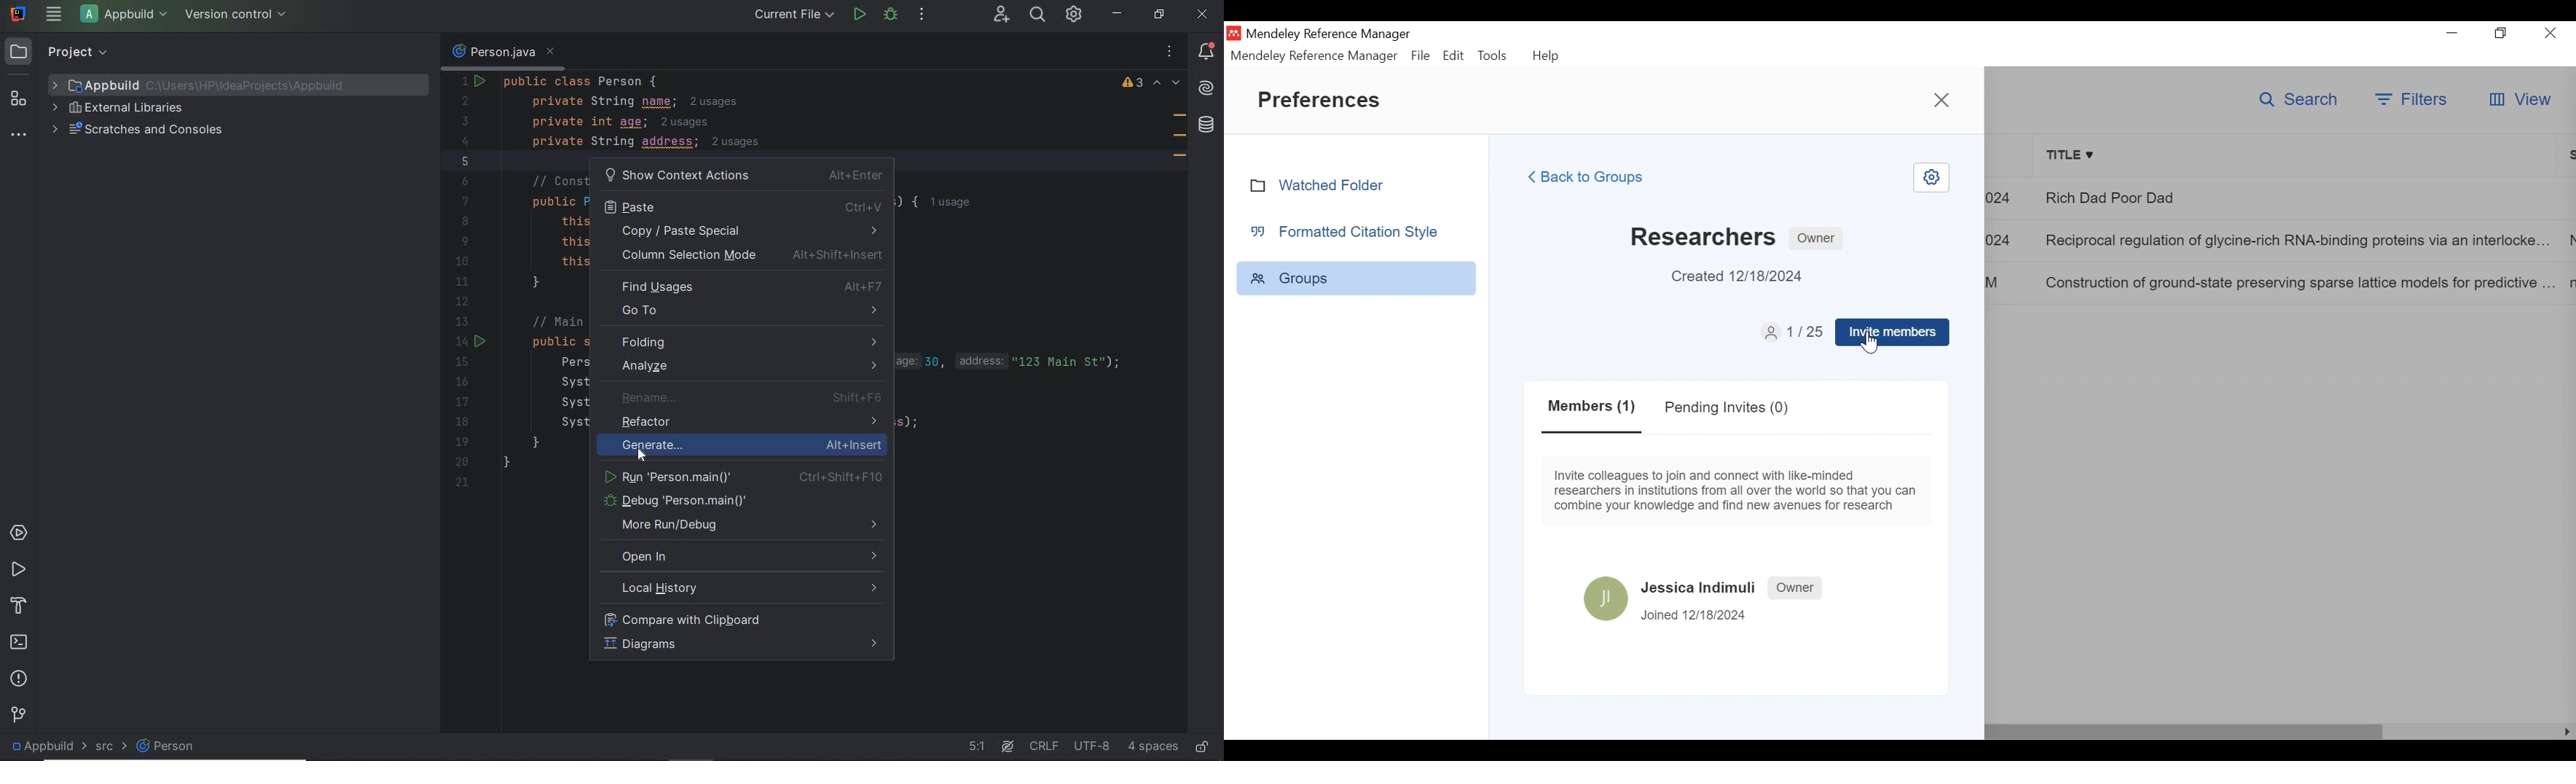 The height and width of the screenshot is (784, 2576). What do you see at coordinates (1324, 185) in the screenshot?
I see `Watched Folder` at bounding box center [1324, 185].